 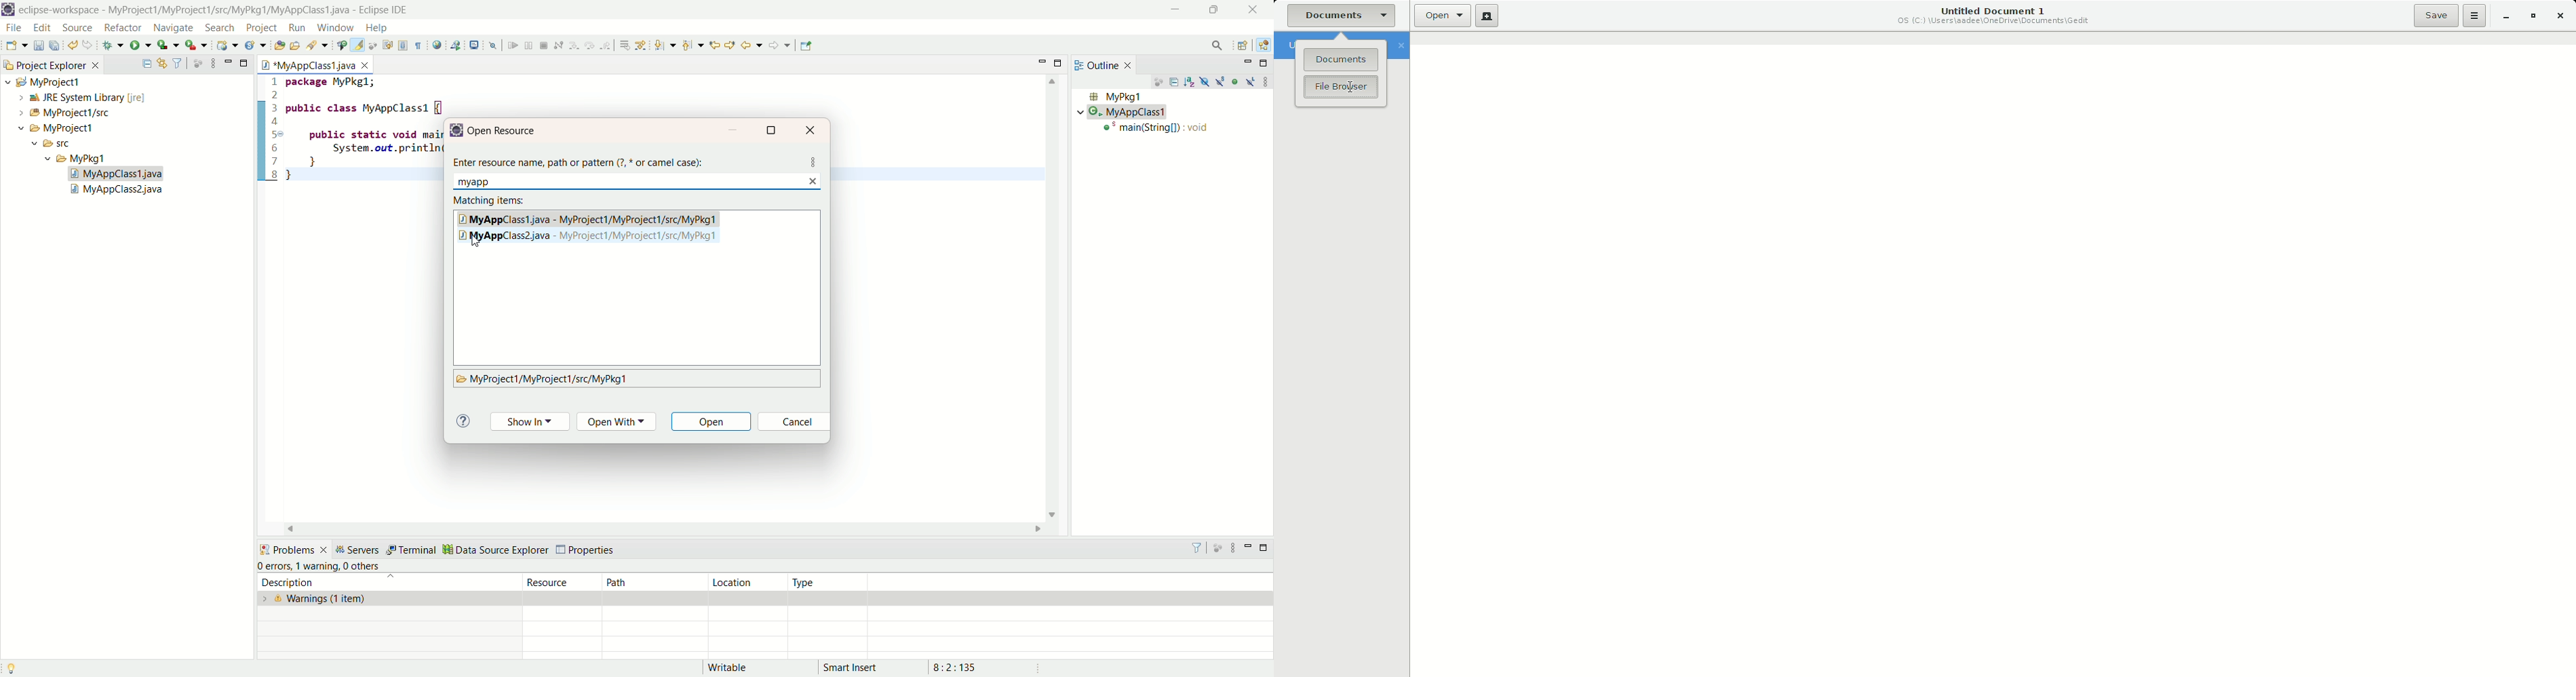 I want to click on smart insert, so click(x=860, y=667).